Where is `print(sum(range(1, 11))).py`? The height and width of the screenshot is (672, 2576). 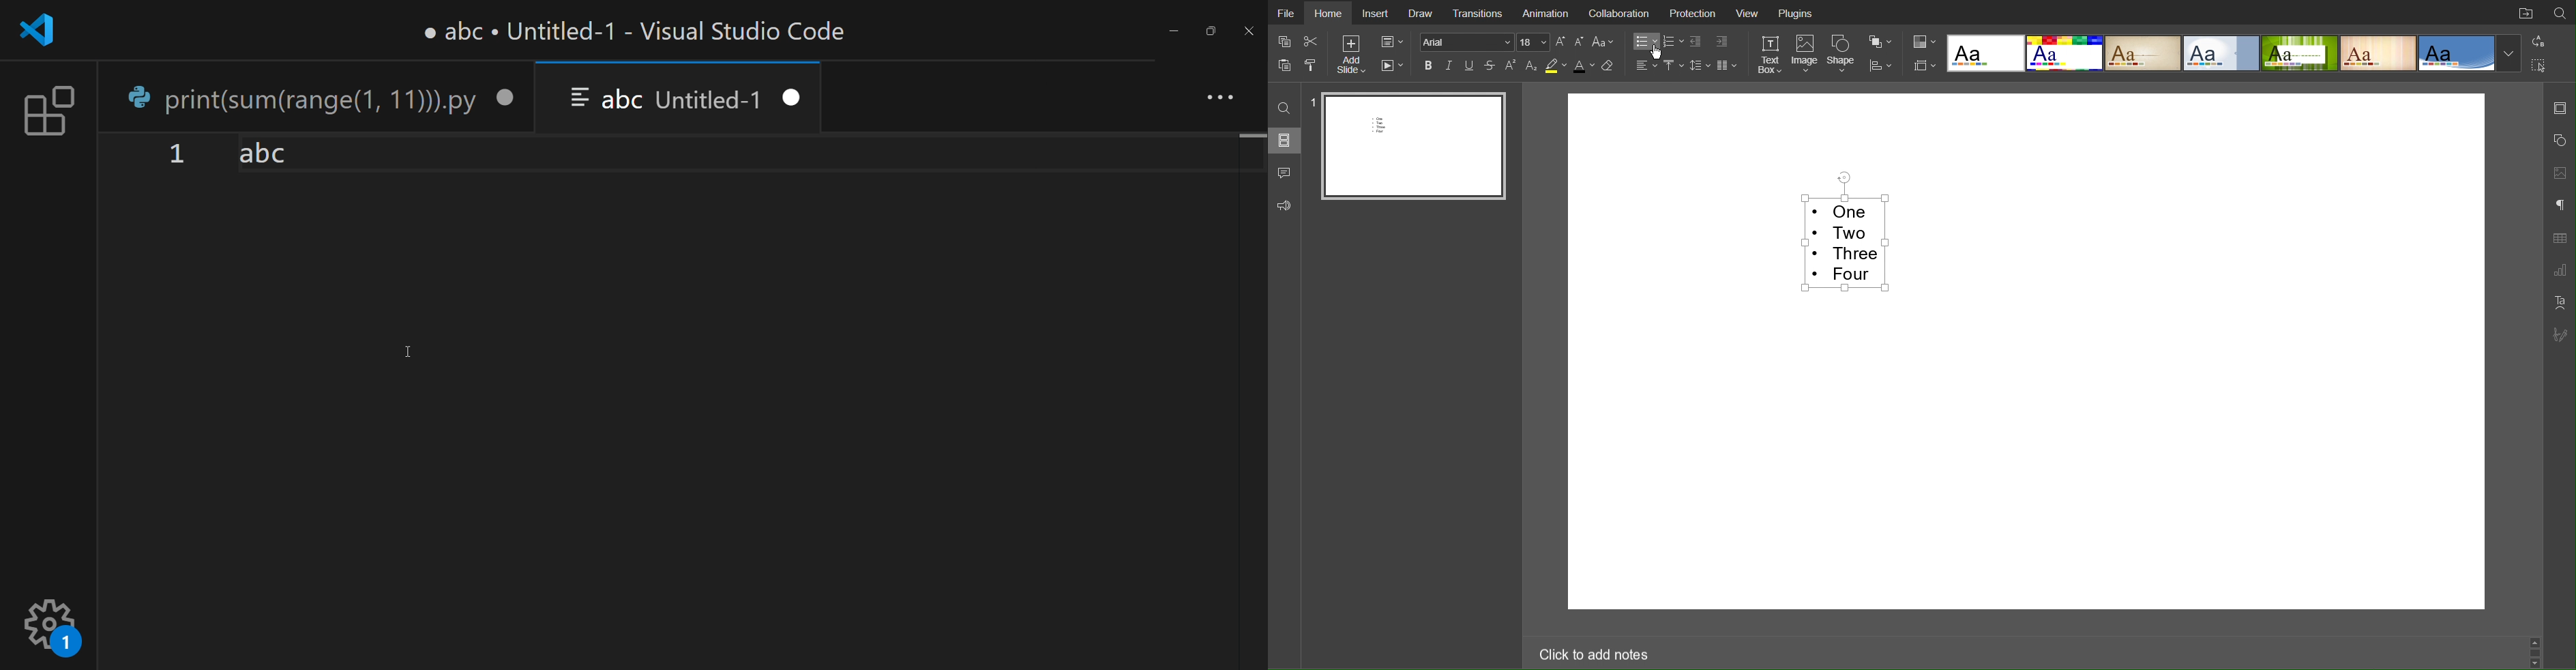 print(sum(range(1, 11))).py is located at coordinates (293, 98).